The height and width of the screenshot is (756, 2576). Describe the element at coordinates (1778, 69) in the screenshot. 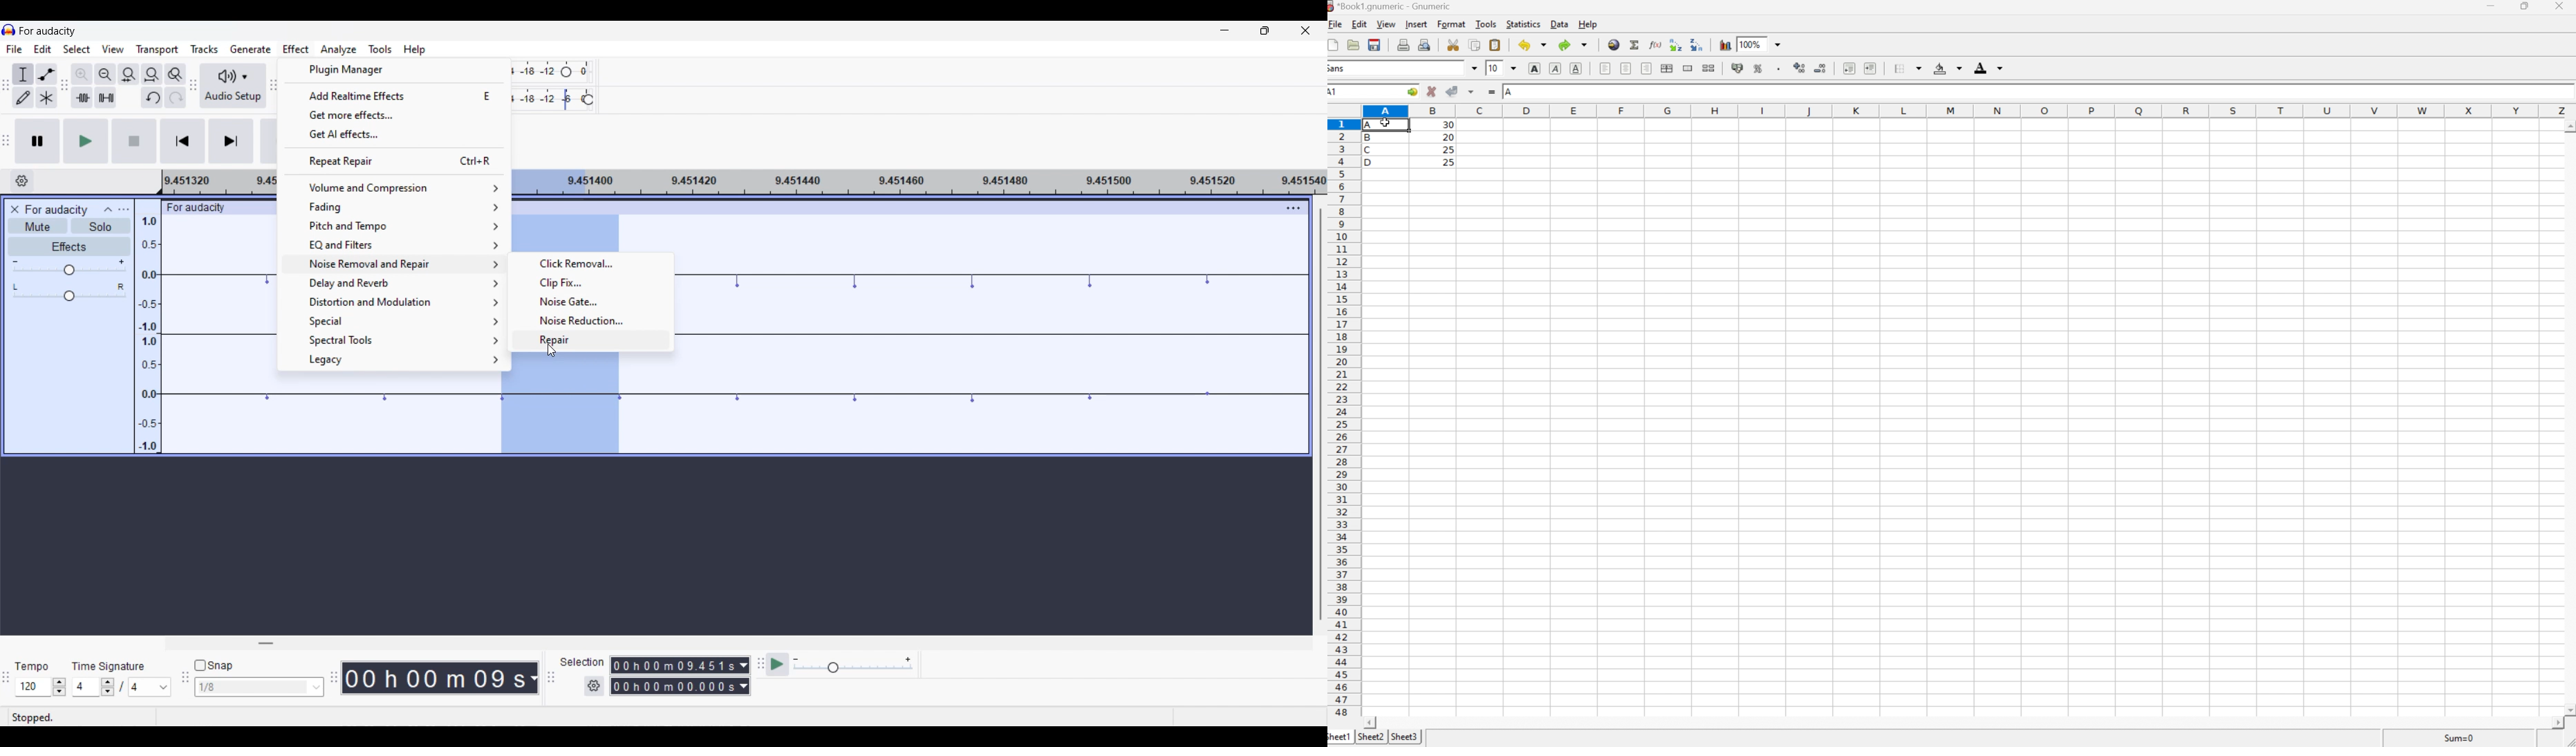

I see `Set the format of the selected cells to include a thousands separator` at that location.